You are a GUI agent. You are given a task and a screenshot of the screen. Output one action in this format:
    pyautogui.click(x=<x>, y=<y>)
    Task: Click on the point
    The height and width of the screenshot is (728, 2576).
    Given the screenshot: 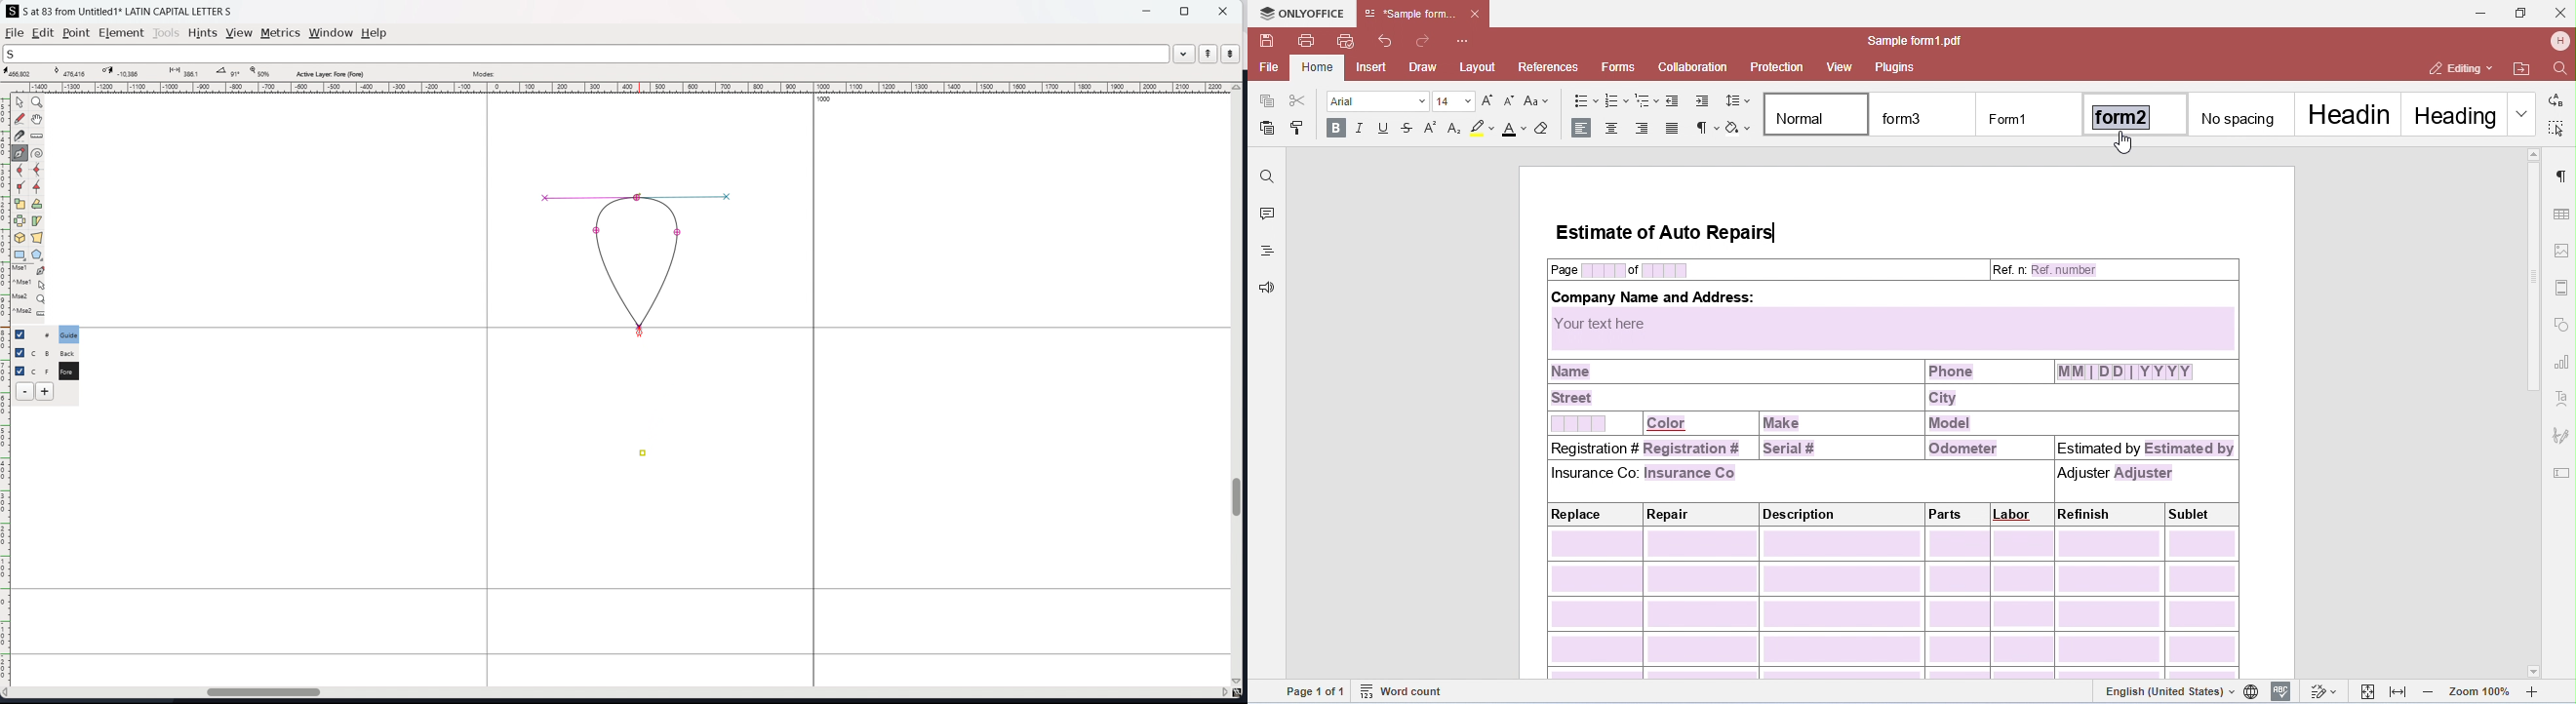 What is the action you would take?
    pyautogui.click(x=643, y=455)
    